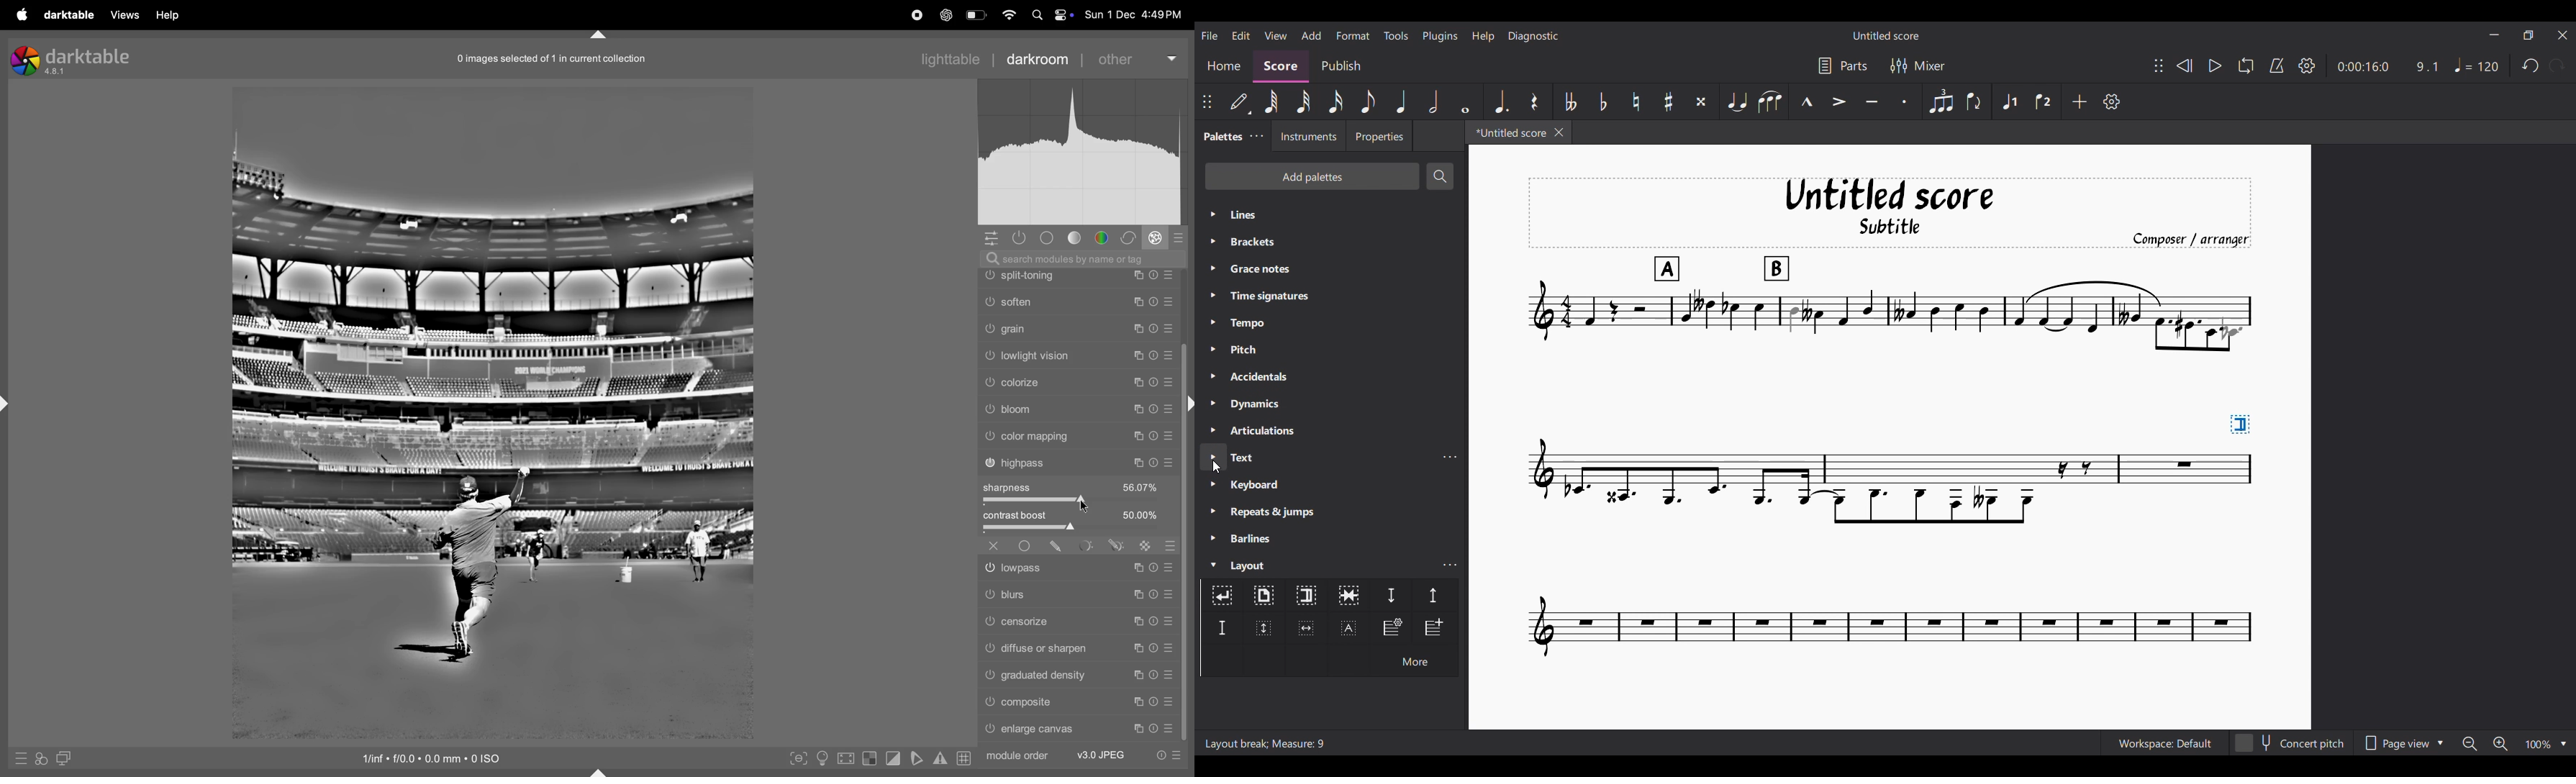 The image size is (2576, 784). I want to click on Toggle double flat, so click(1569, 101).